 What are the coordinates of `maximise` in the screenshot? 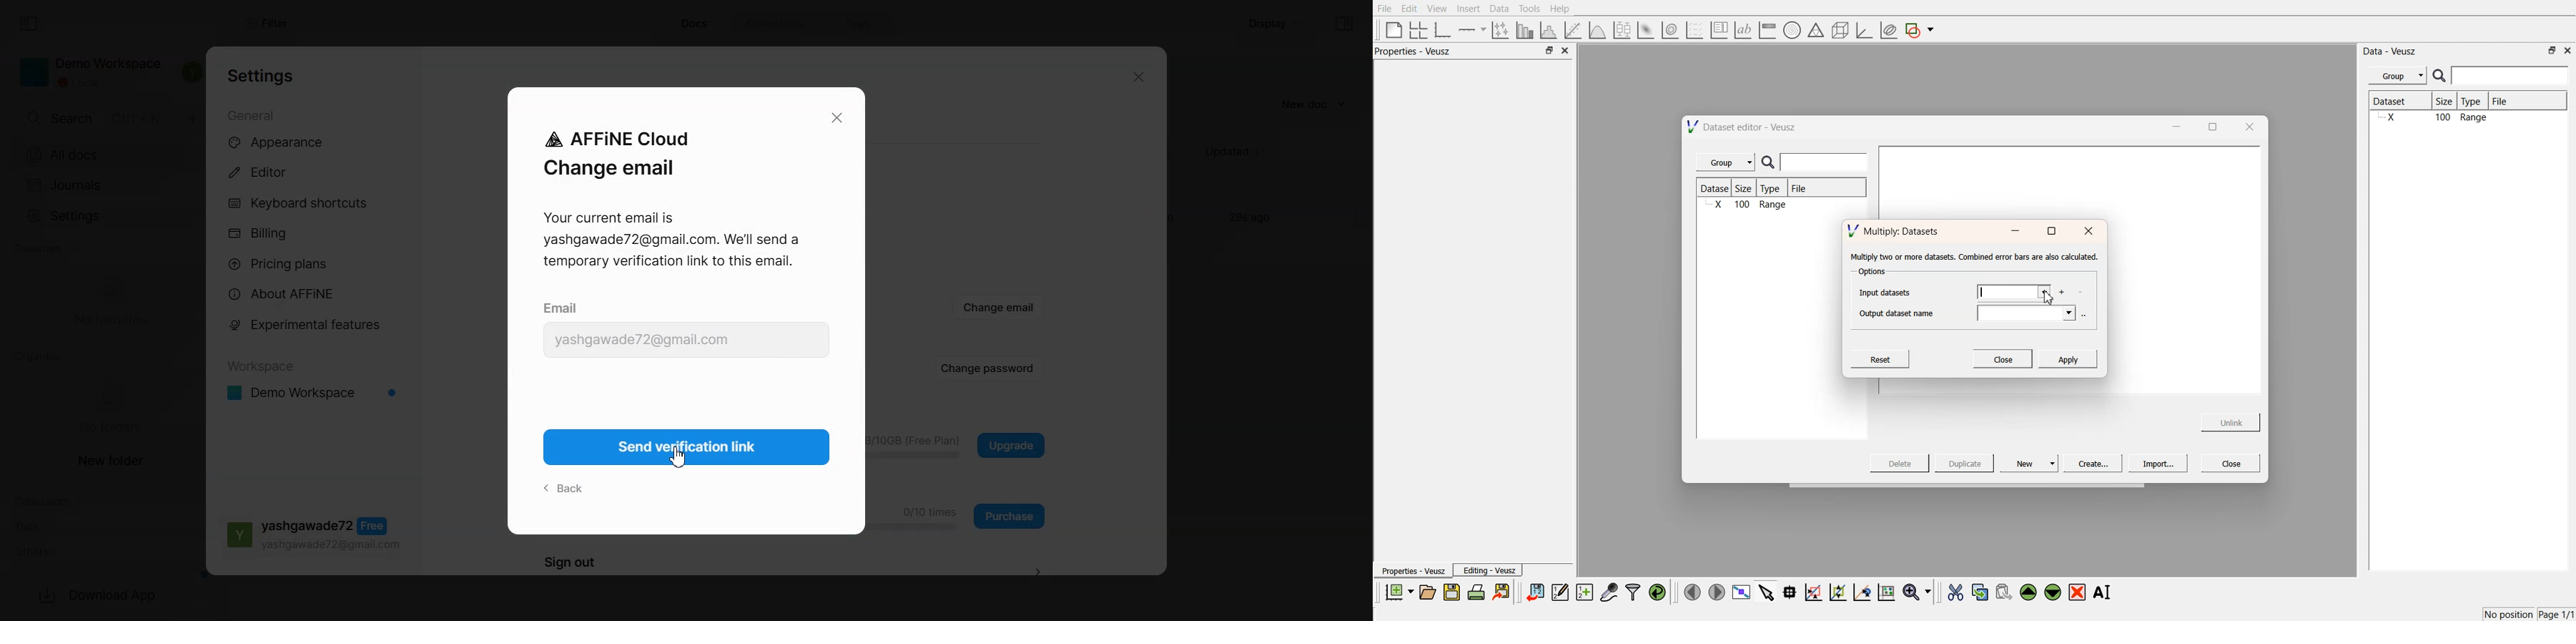 It's located at (2051, 231).